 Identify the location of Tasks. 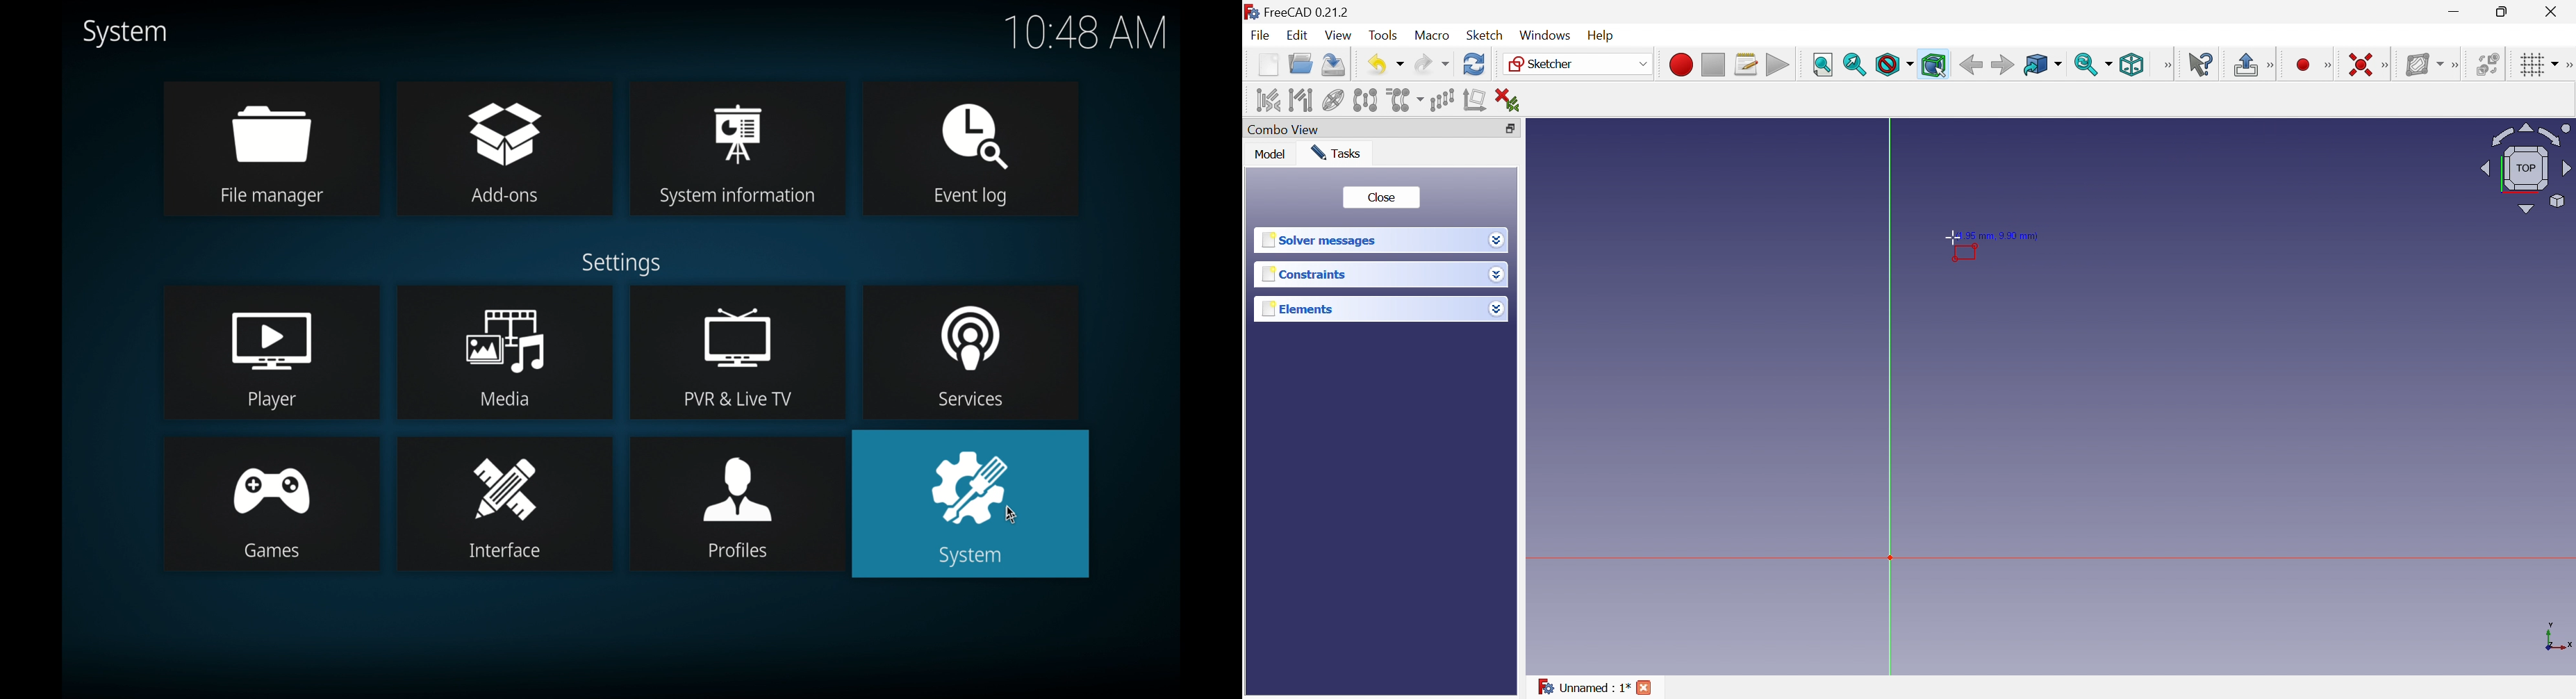
(1336, 151).